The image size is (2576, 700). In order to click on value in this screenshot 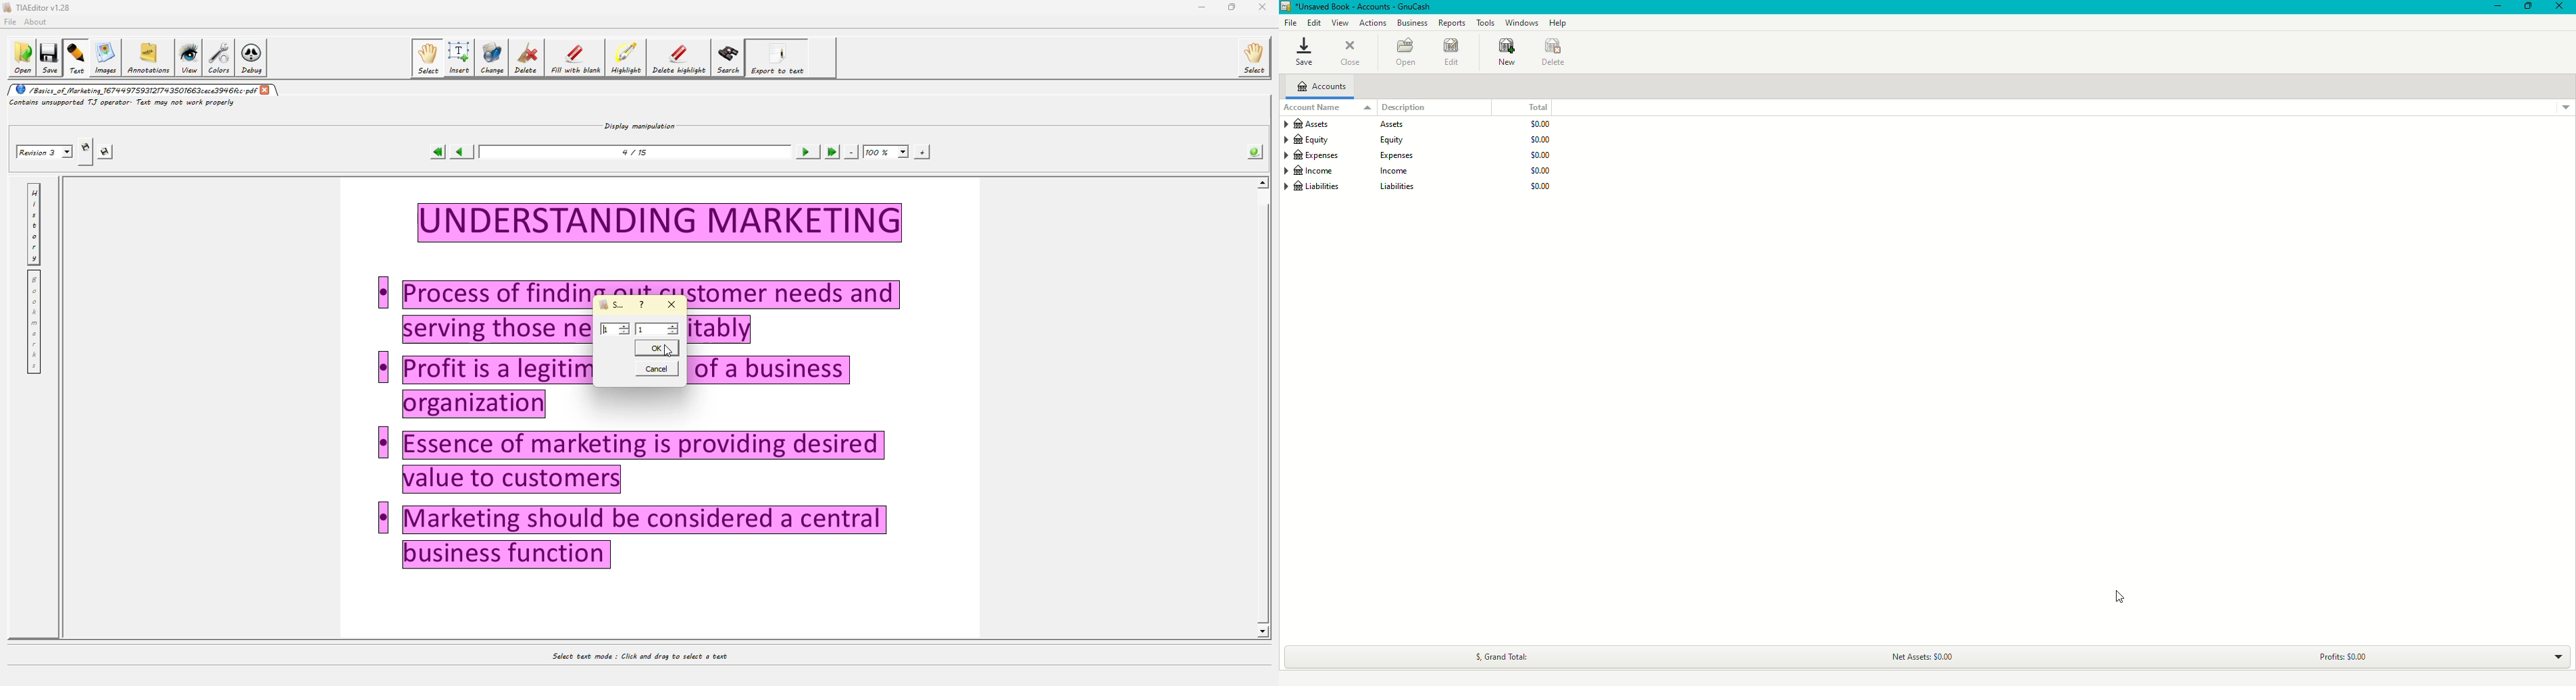, I will do `click(656, 330)`.